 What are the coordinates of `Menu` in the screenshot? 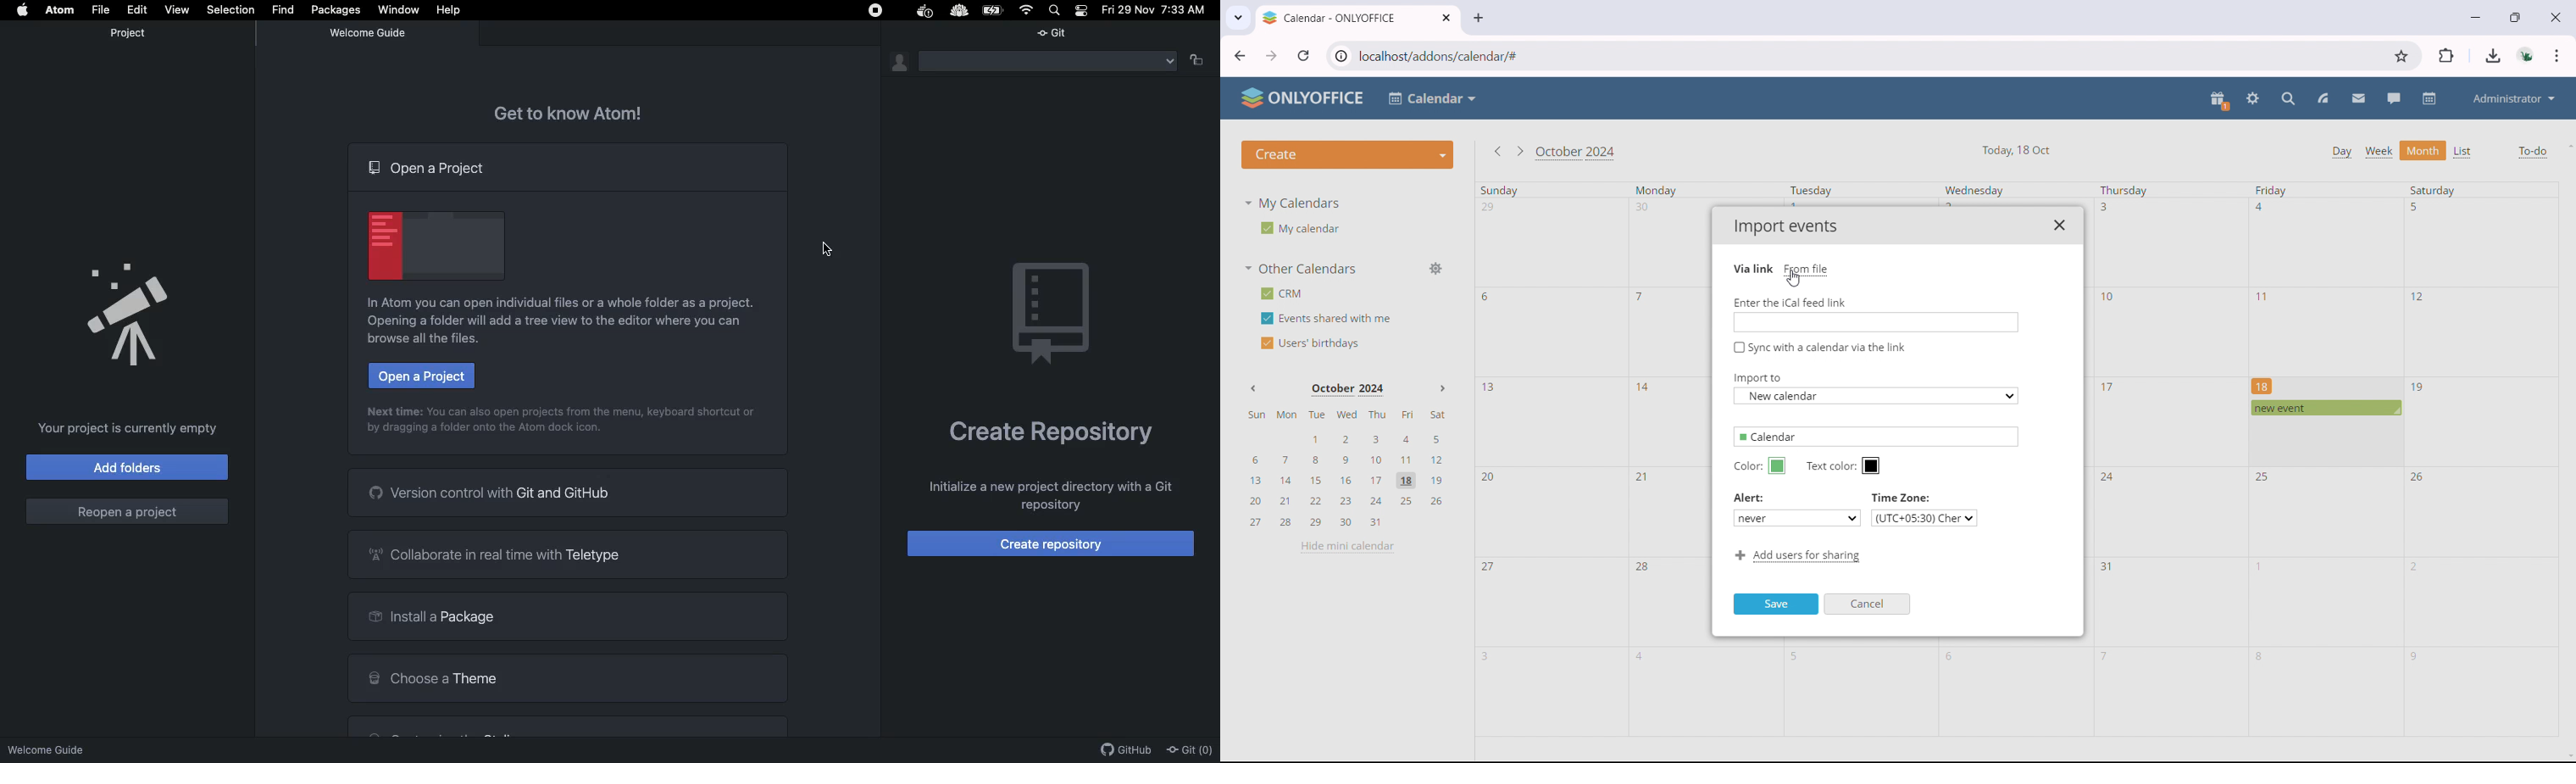 It's located at (1051, 61).